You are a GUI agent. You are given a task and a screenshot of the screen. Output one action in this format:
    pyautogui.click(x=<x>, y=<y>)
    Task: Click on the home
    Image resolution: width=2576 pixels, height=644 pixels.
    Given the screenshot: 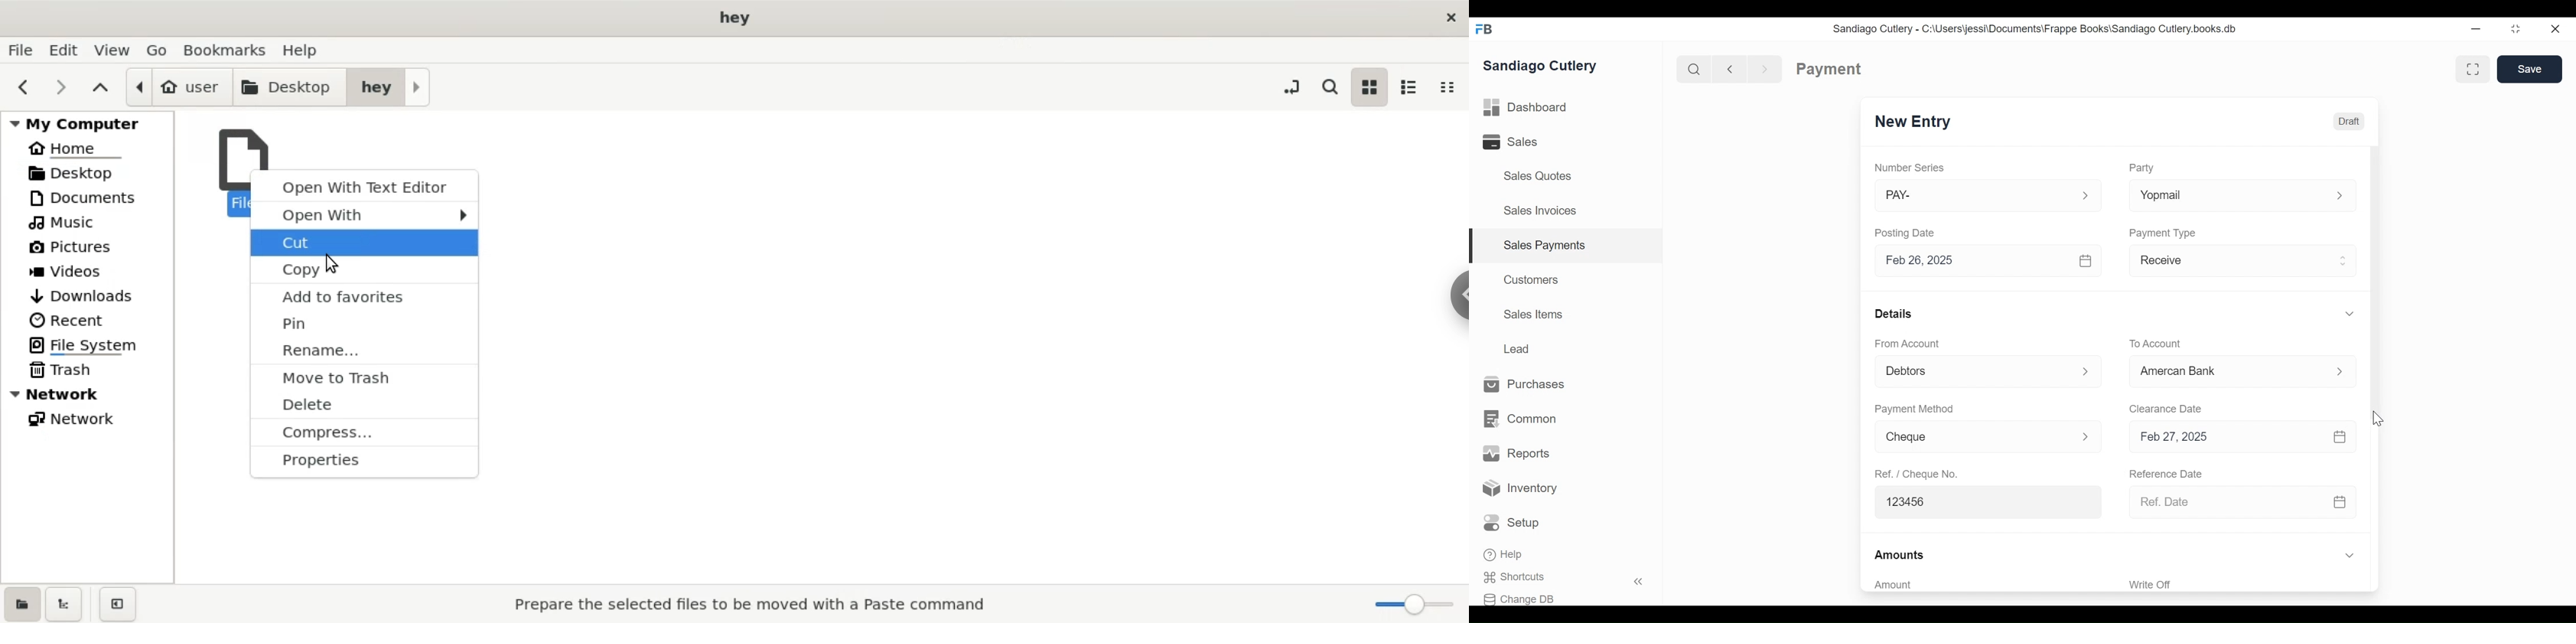 What is the action you would take?
    pyautogui.click(x=87, y=149)
    